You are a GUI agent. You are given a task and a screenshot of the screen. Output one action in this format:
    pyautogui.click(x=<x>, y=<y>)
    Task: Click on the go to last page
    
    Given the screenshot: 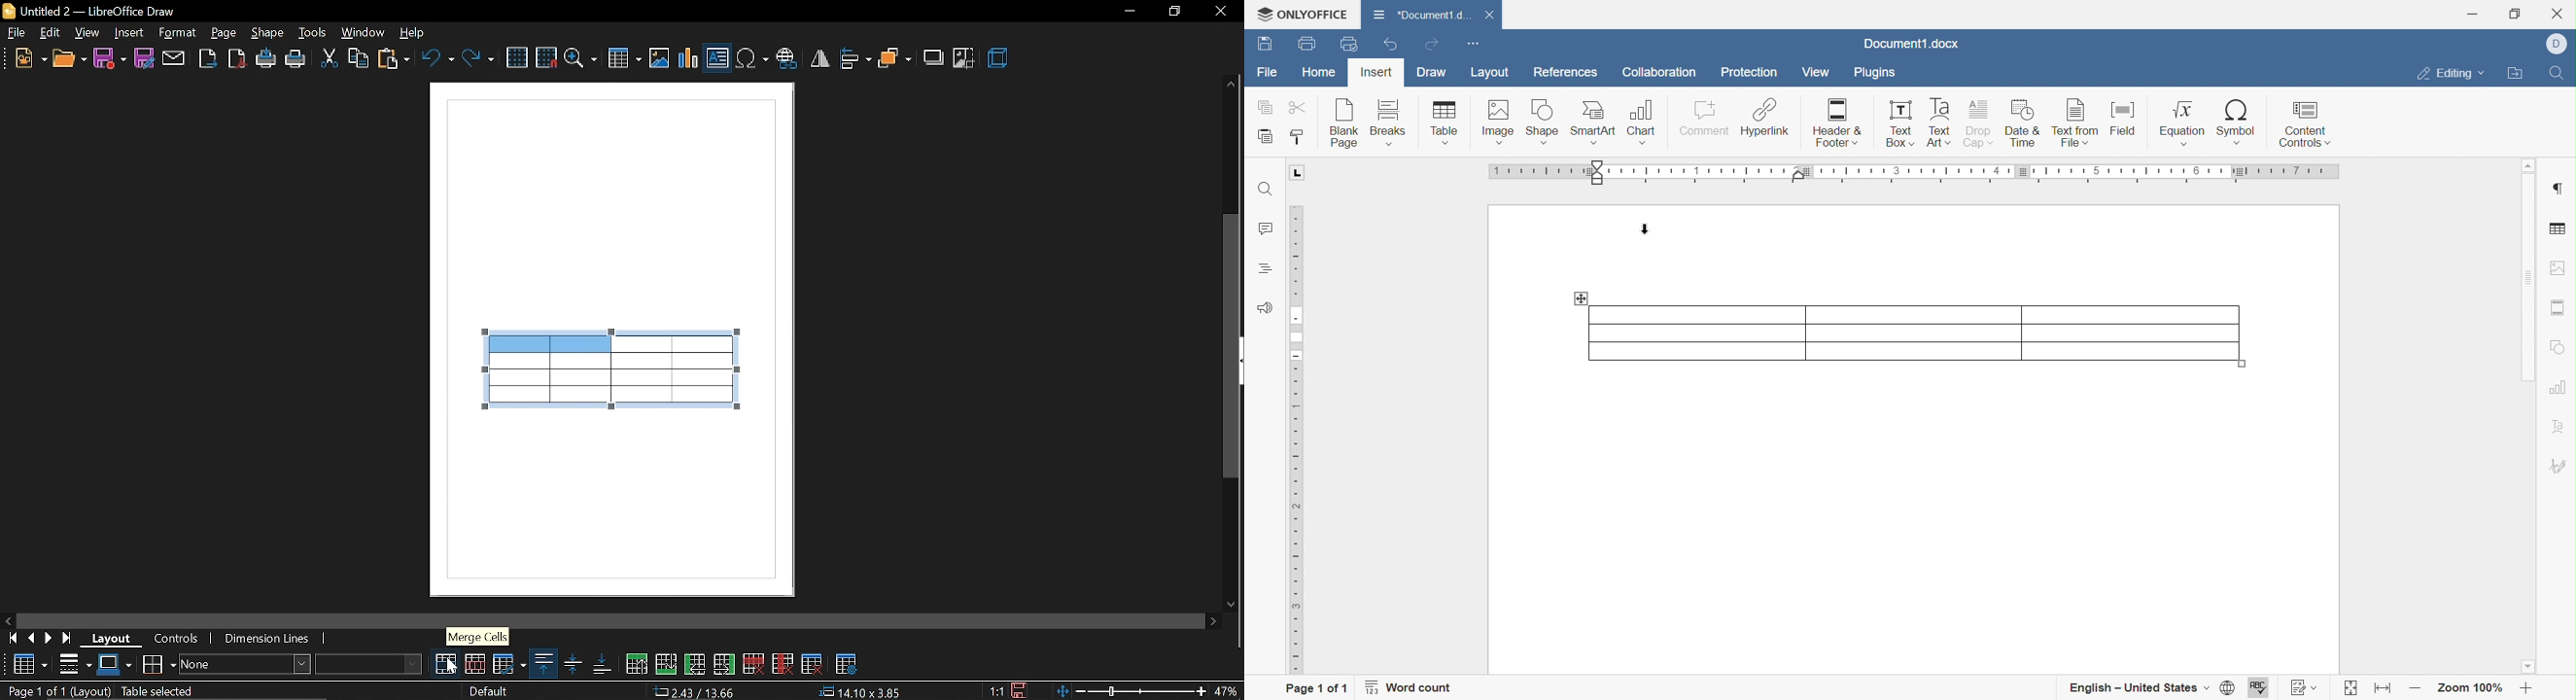 What is the action you would take?
    pyautogui.click(x=70, y=639)
    